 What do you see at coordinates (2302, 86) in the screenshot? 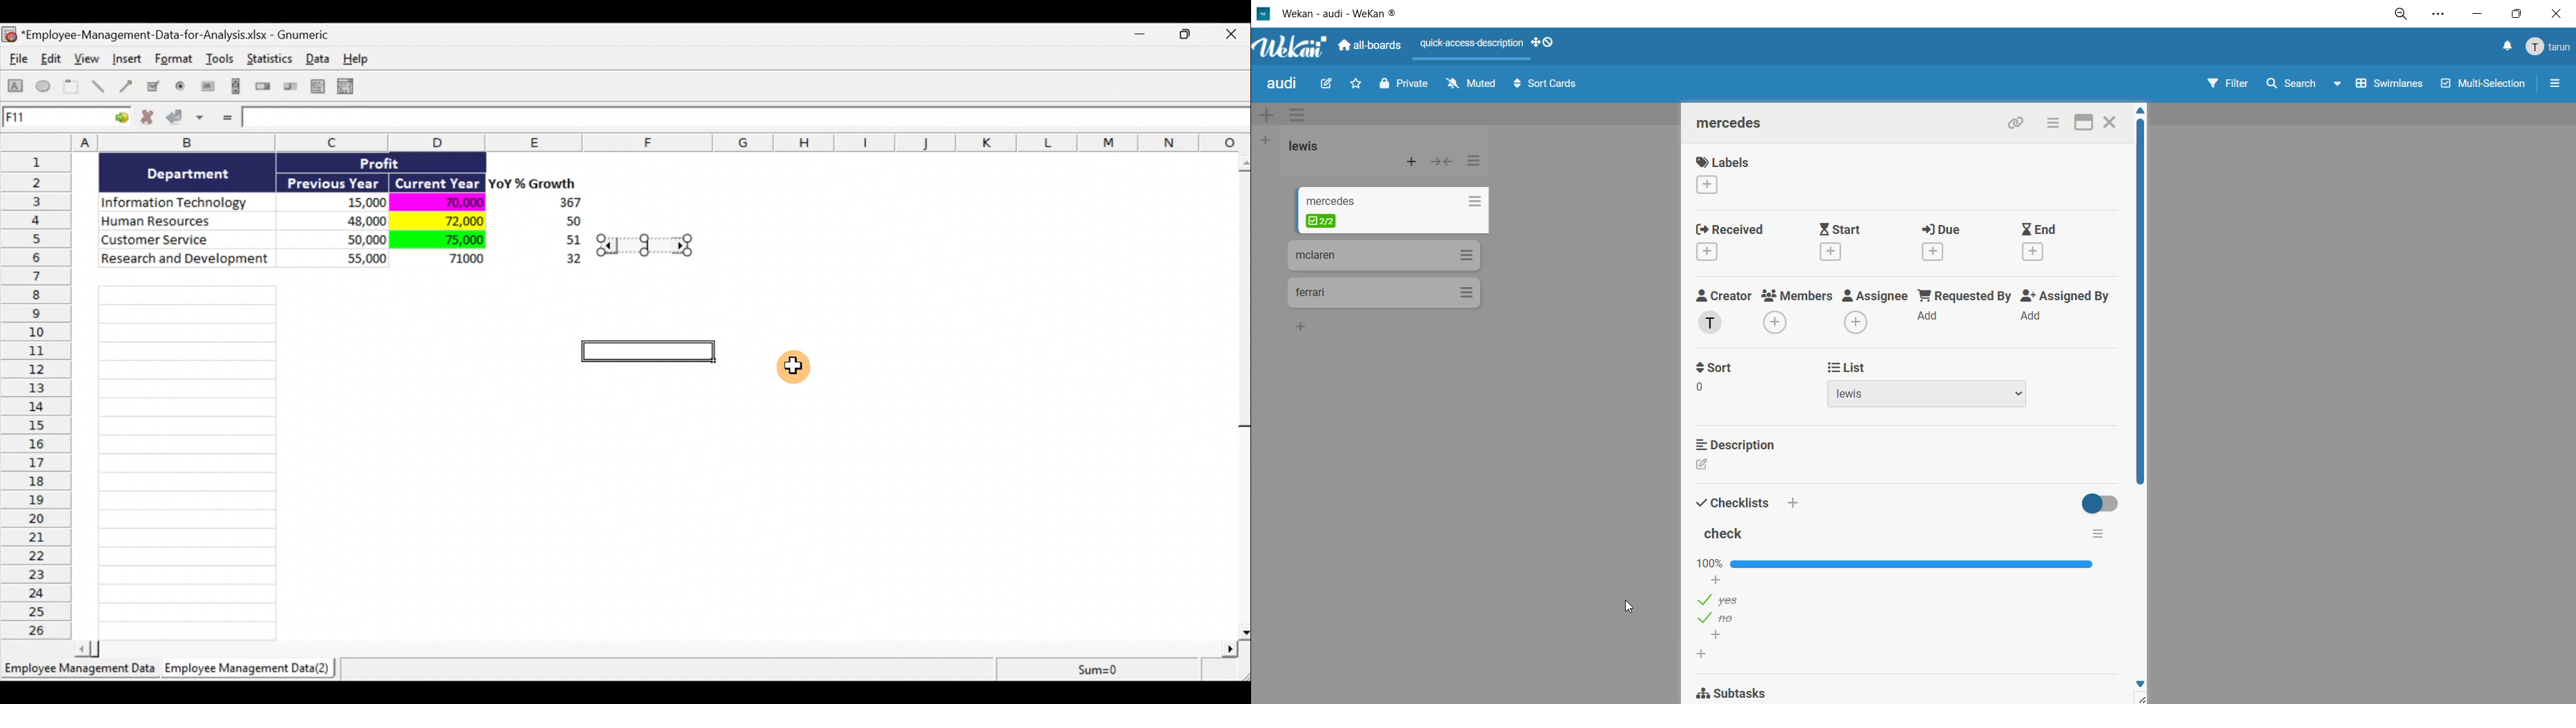
I see `search` at bounding box center [2302, 86].